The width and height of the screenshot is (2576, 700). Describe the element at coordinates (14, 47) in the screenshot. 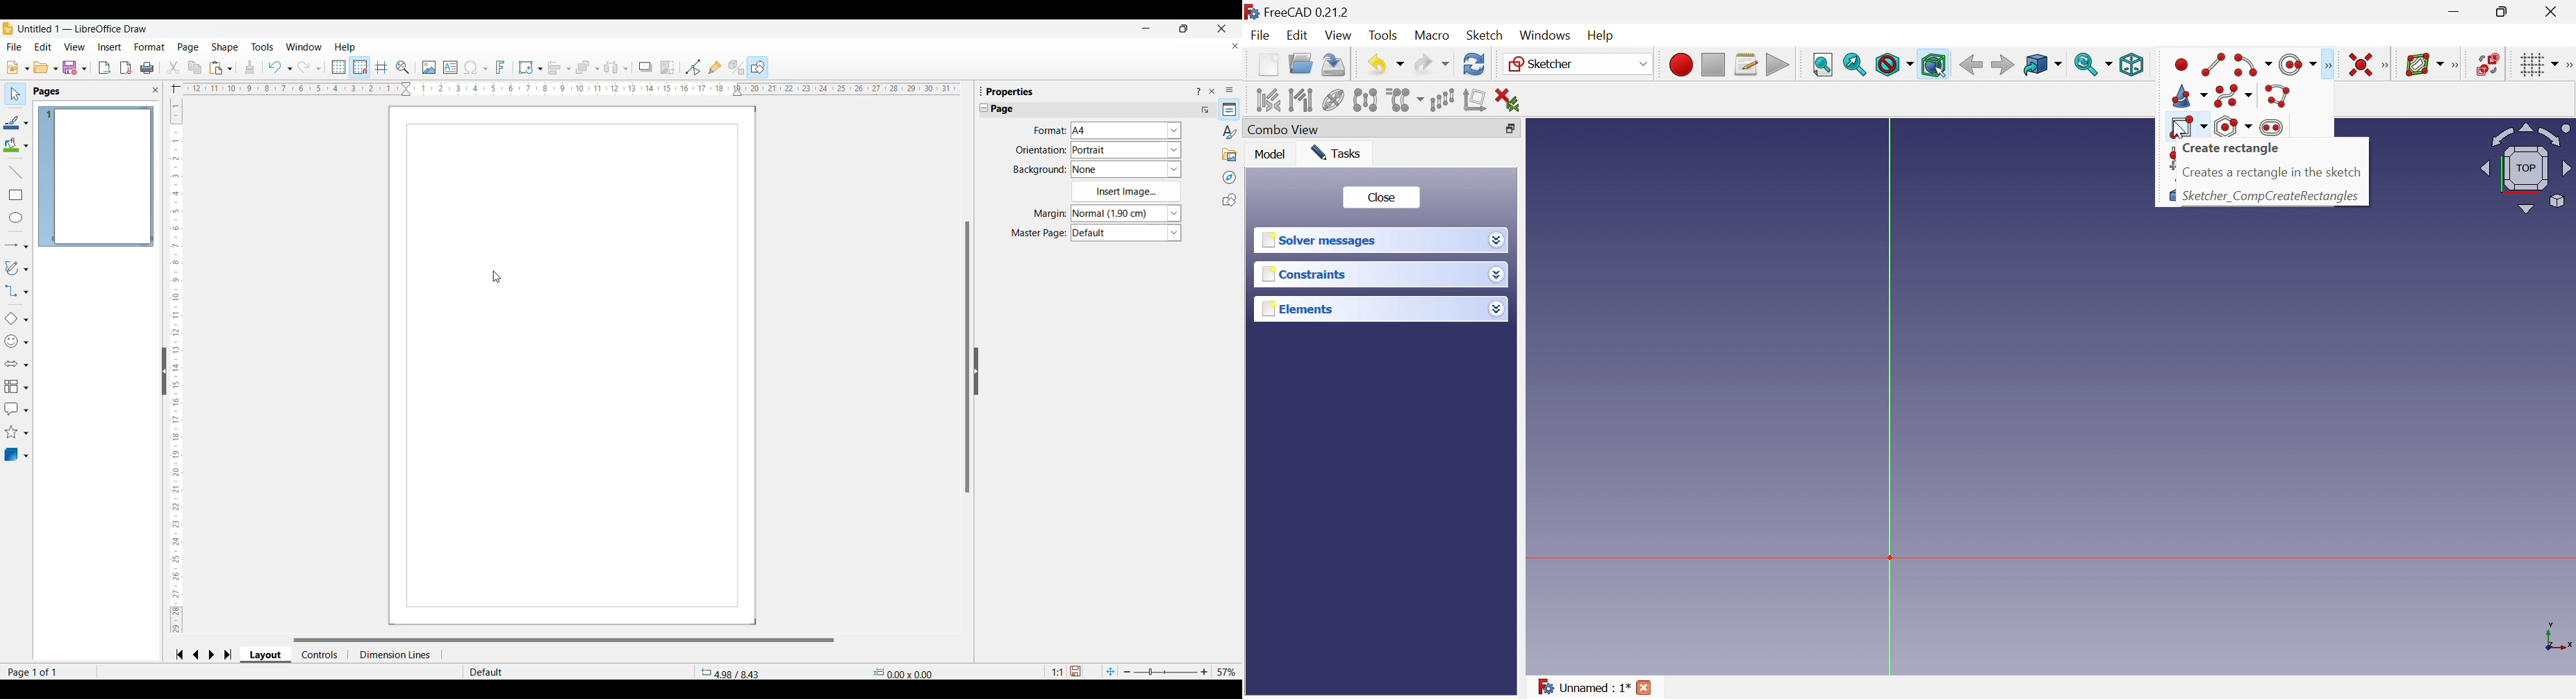

I see `File menu` at that location.